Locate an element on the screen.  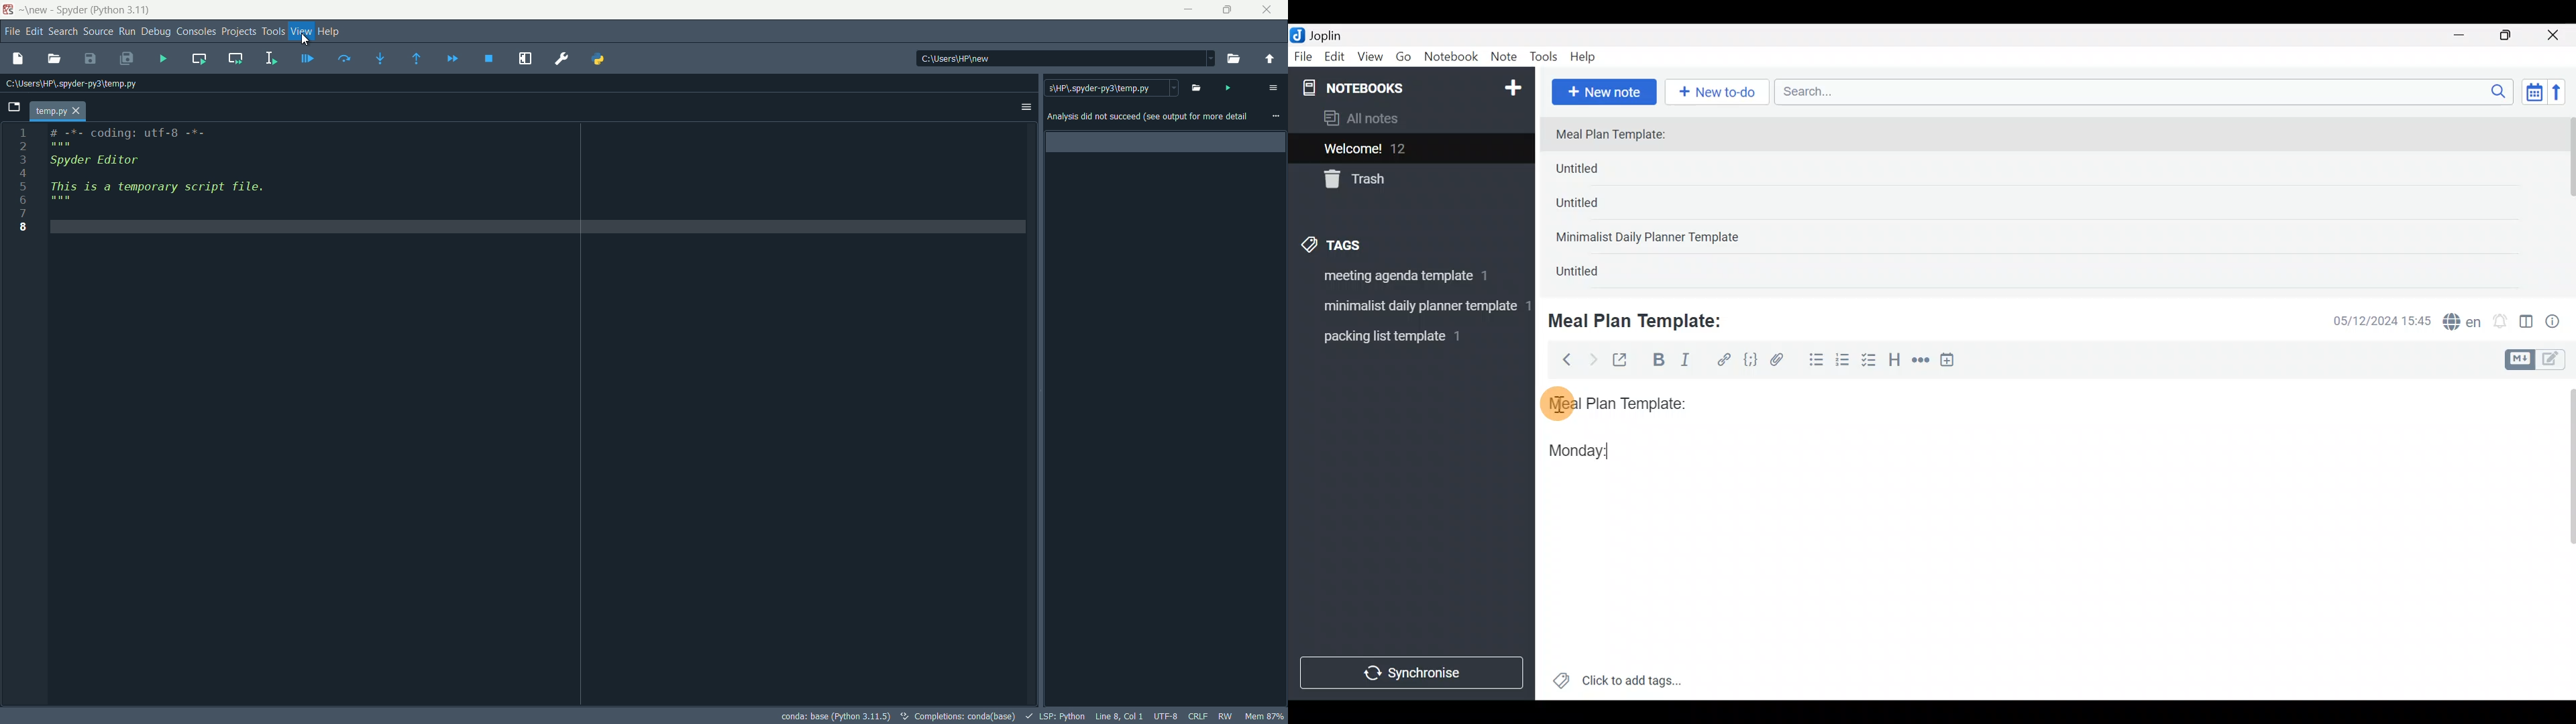
Note properties is located at coordinates (2559, 322).